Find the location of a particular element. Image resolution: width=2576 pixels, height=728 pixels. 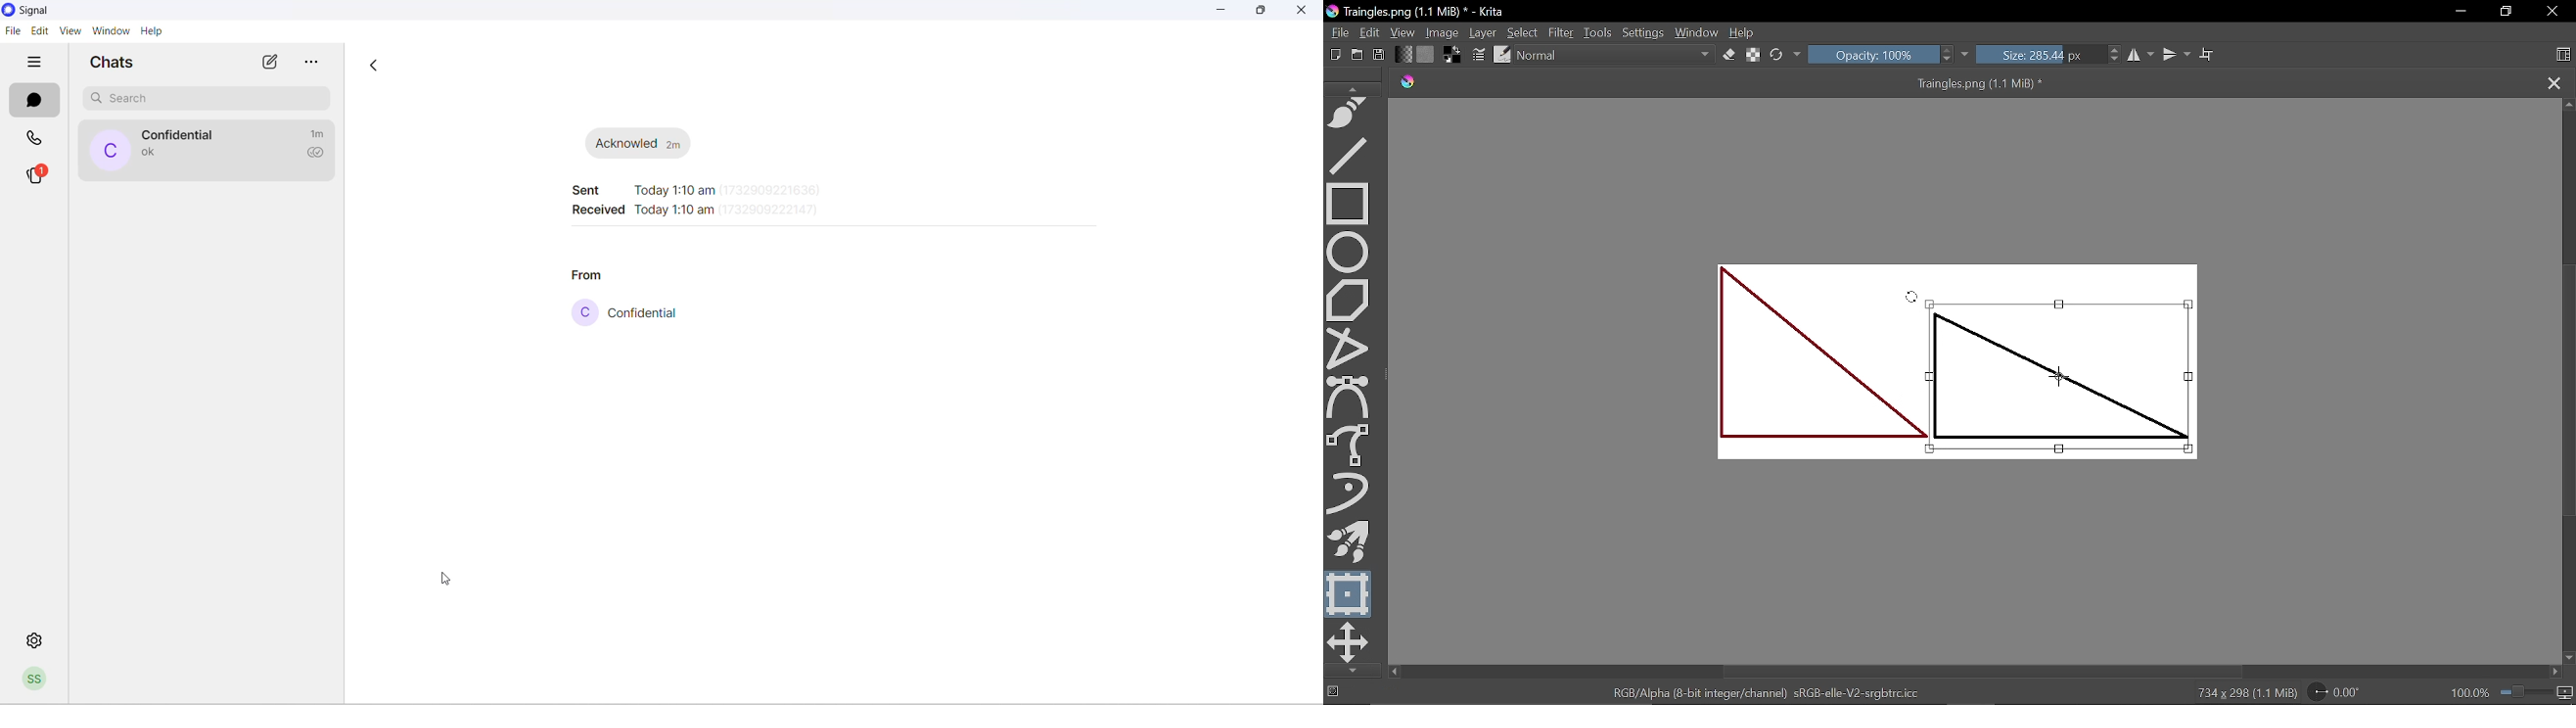

Ellipse select tool is located at coordinates (1352, 250).